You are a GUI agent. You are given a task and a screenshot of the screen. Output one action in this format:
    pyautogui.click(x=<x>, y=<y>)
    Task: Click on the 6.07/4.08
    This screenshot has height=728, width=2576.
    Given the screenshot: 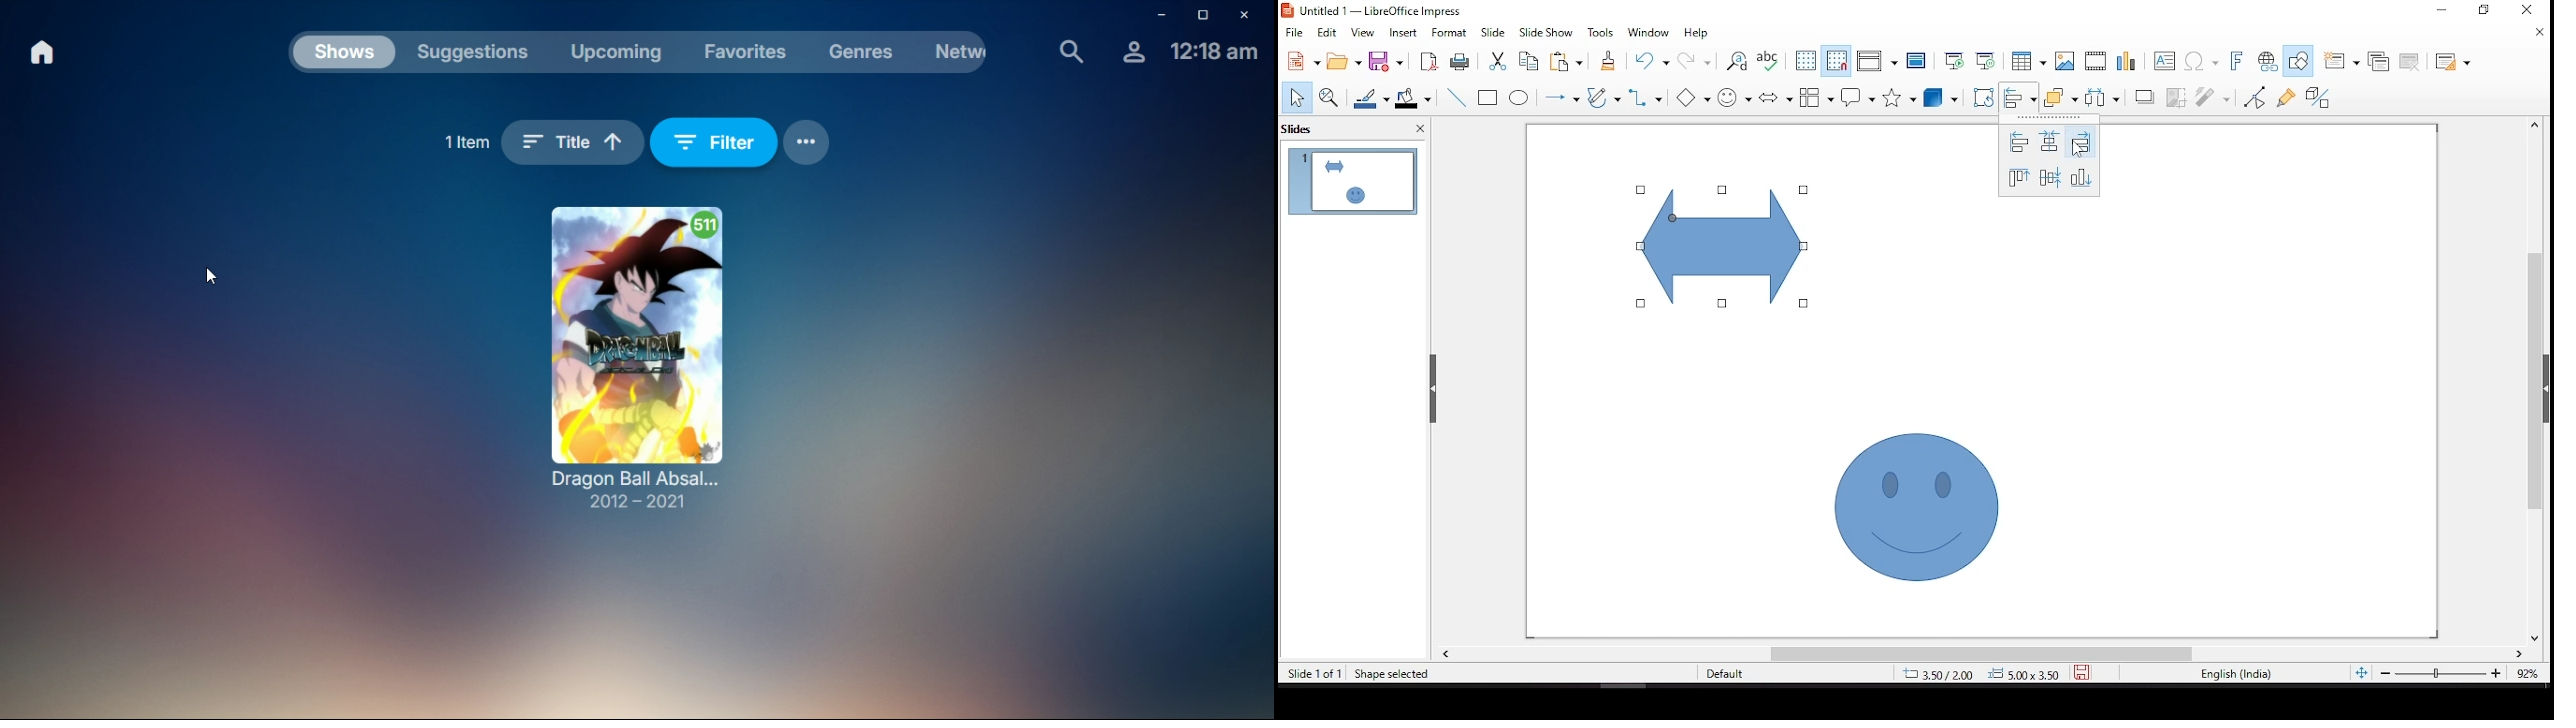 What is the action you would take?
    pyautogui.click(x=1939, y=674)
    